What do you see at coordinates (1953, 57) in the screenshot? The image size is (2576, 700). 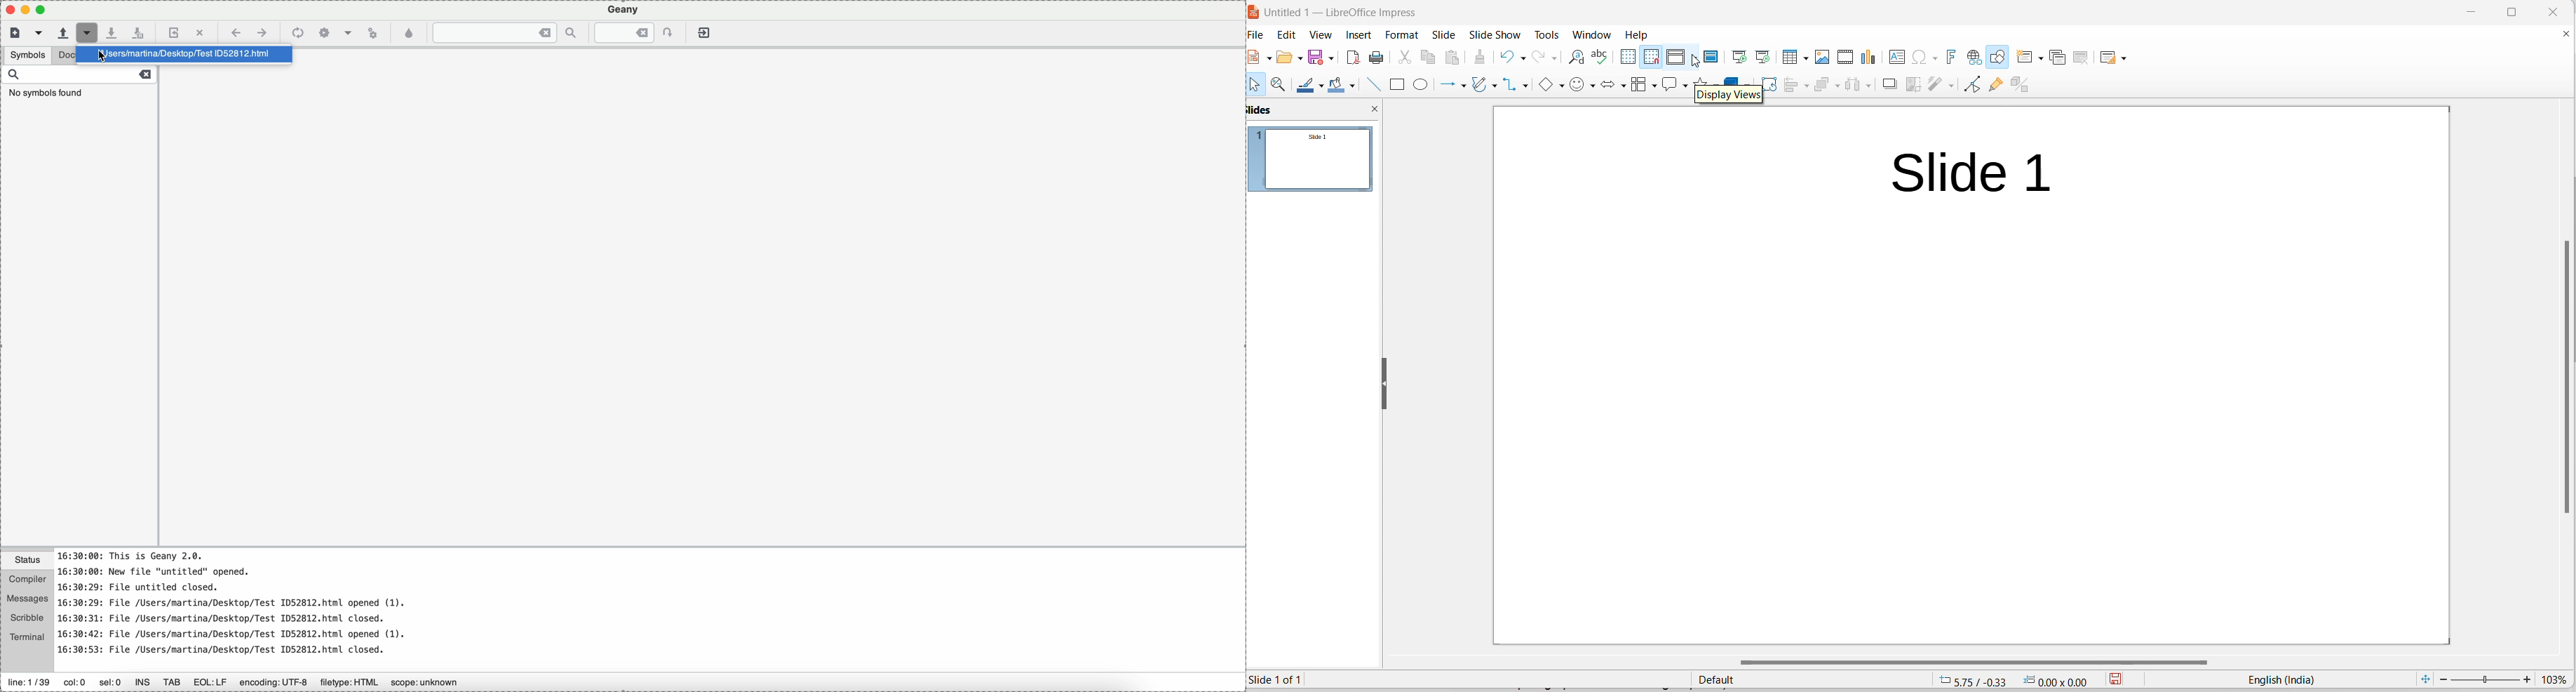 I see `insert fontwork text` at bounding box center [1953, 57].